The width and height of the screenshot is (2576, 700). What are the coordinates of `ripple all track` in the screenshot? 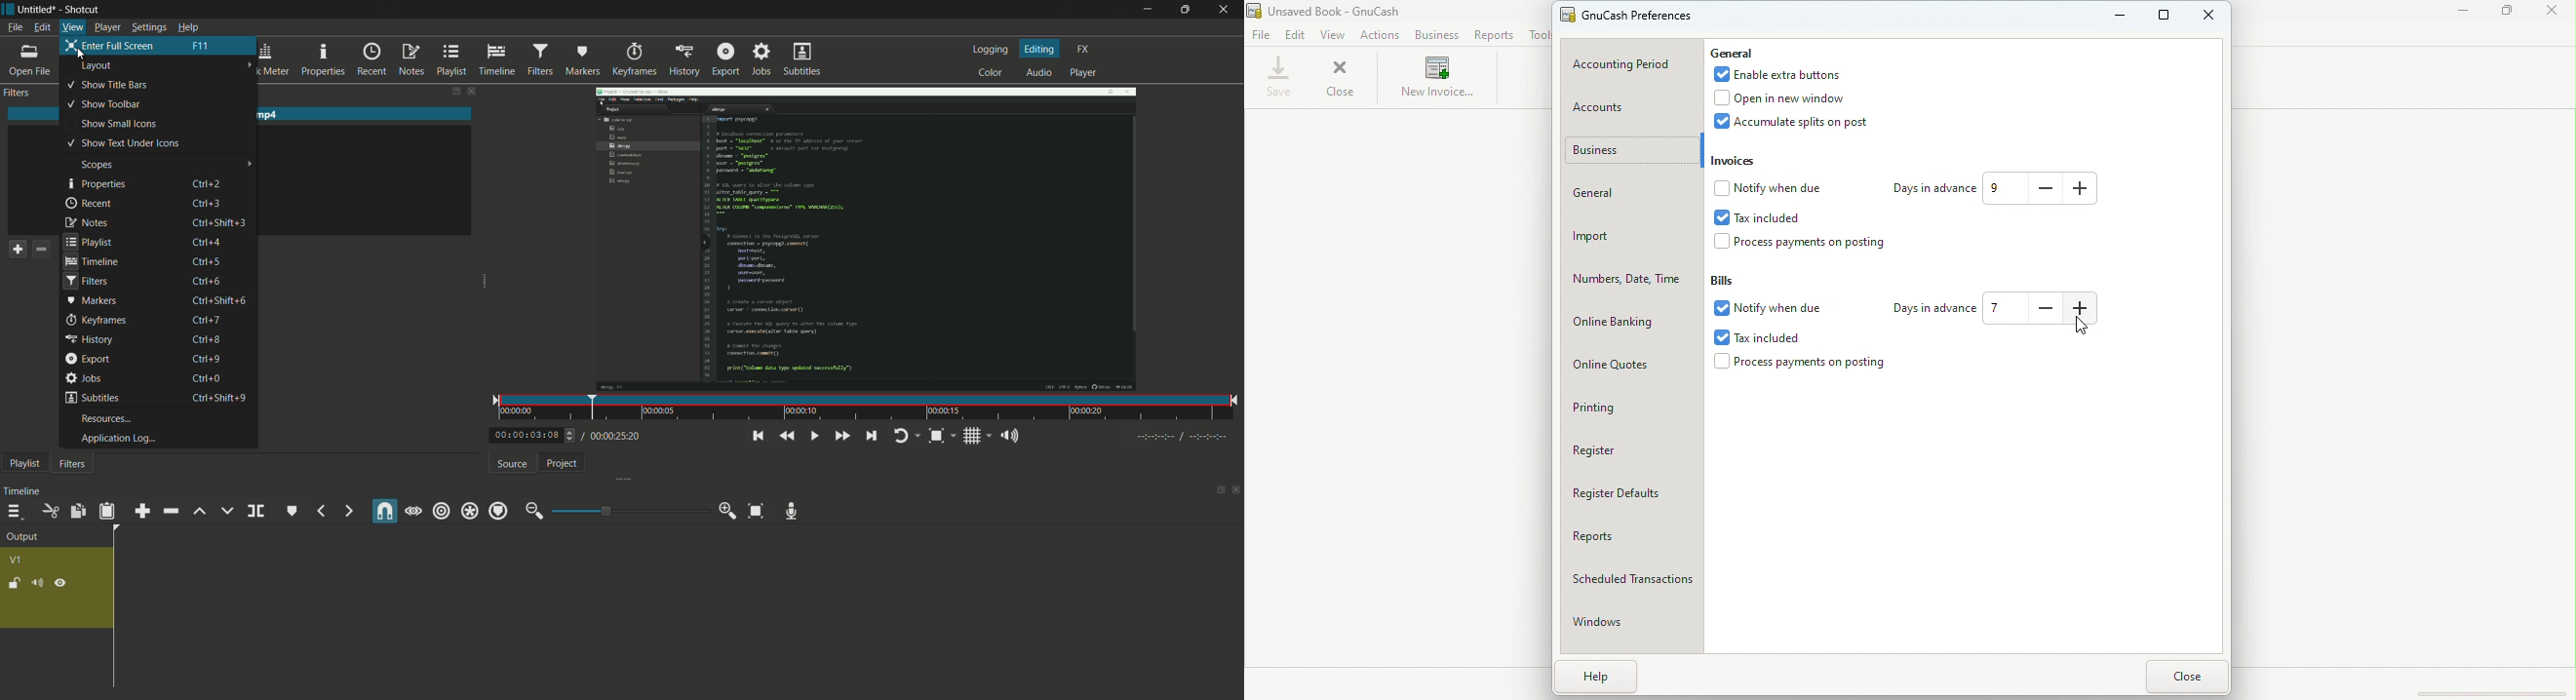 It's located at (468, 511).